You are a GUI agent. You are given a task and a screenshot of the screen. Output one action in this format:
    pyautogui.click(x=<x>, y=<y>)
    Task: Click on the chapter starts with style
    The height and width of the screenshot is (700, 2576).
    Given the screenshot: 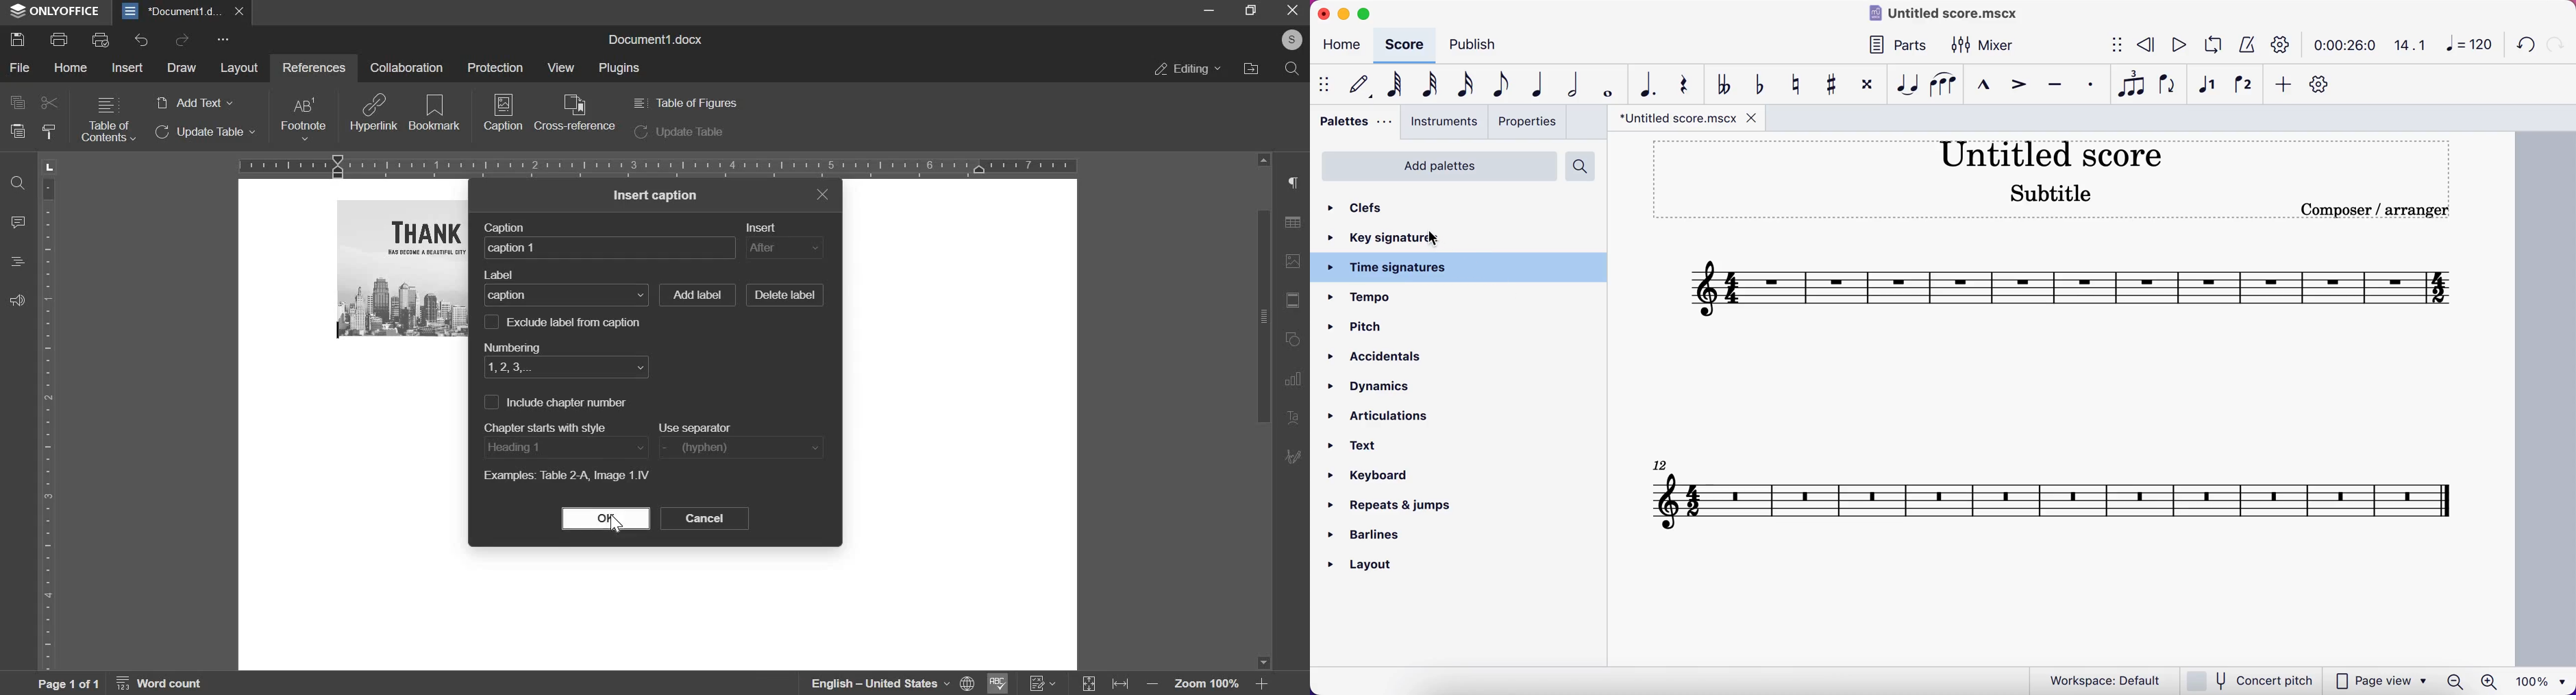 What is the action you would take?
    pyautogui.click(x=551, y=426)
    